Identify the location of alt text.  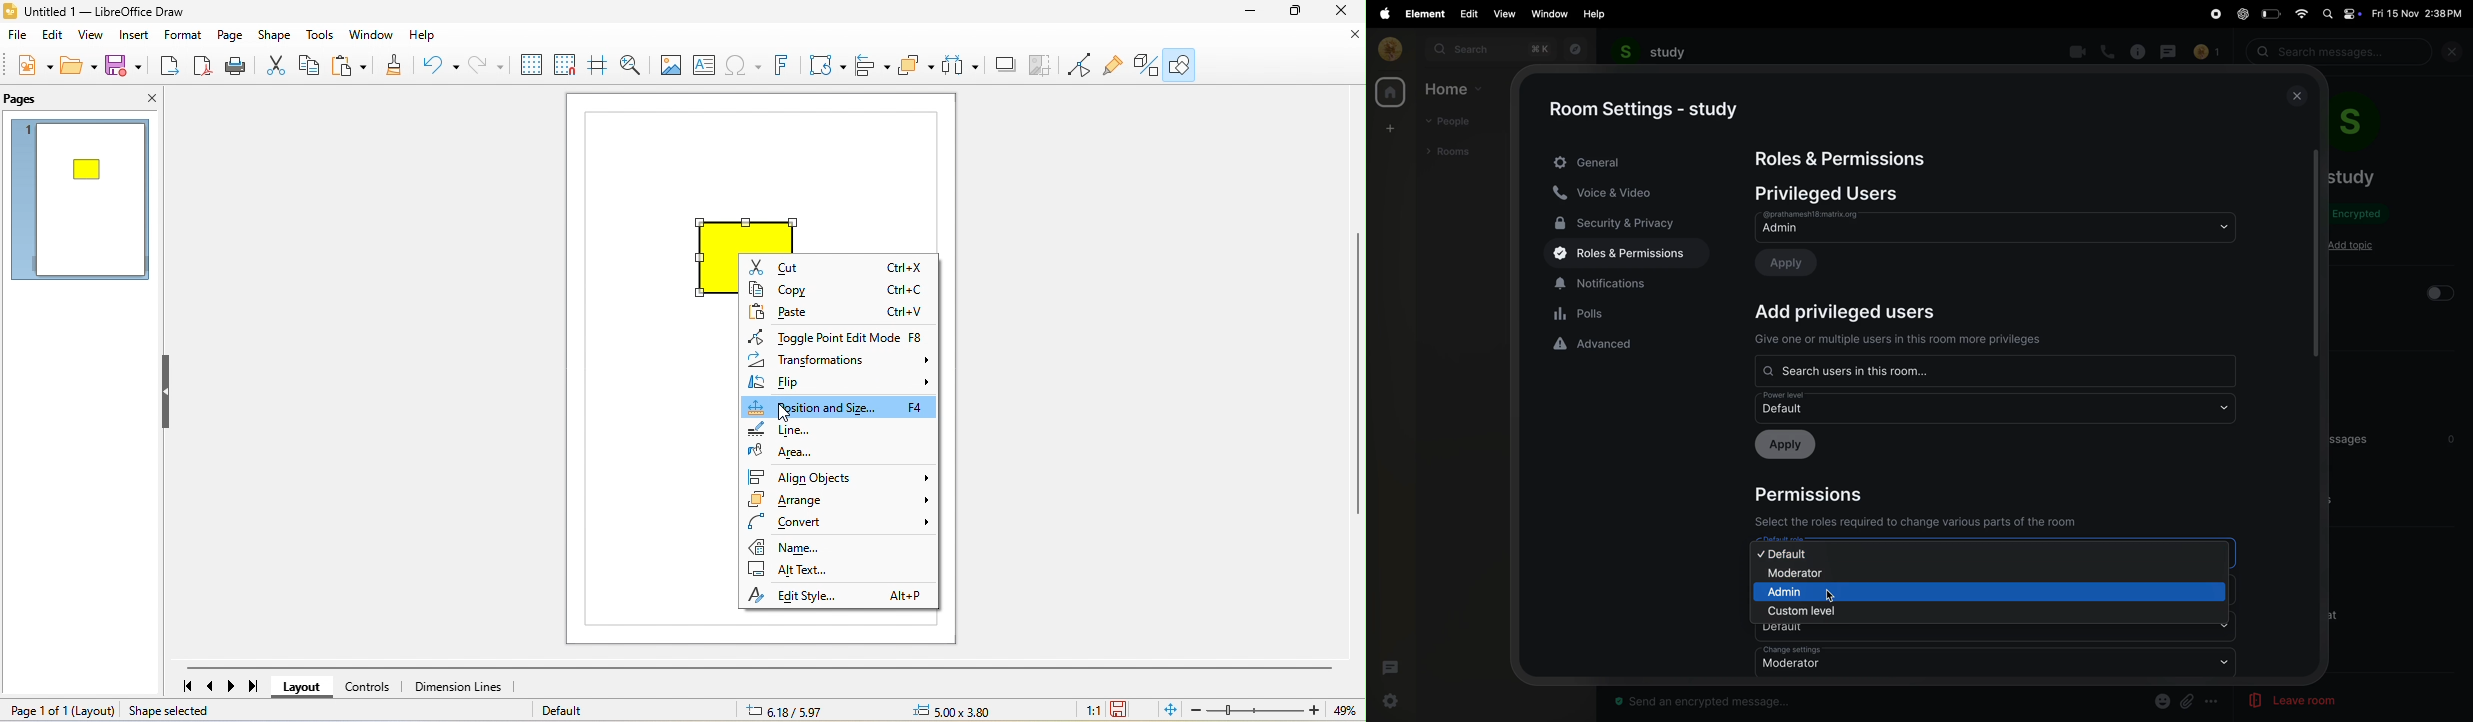
(835, 567).